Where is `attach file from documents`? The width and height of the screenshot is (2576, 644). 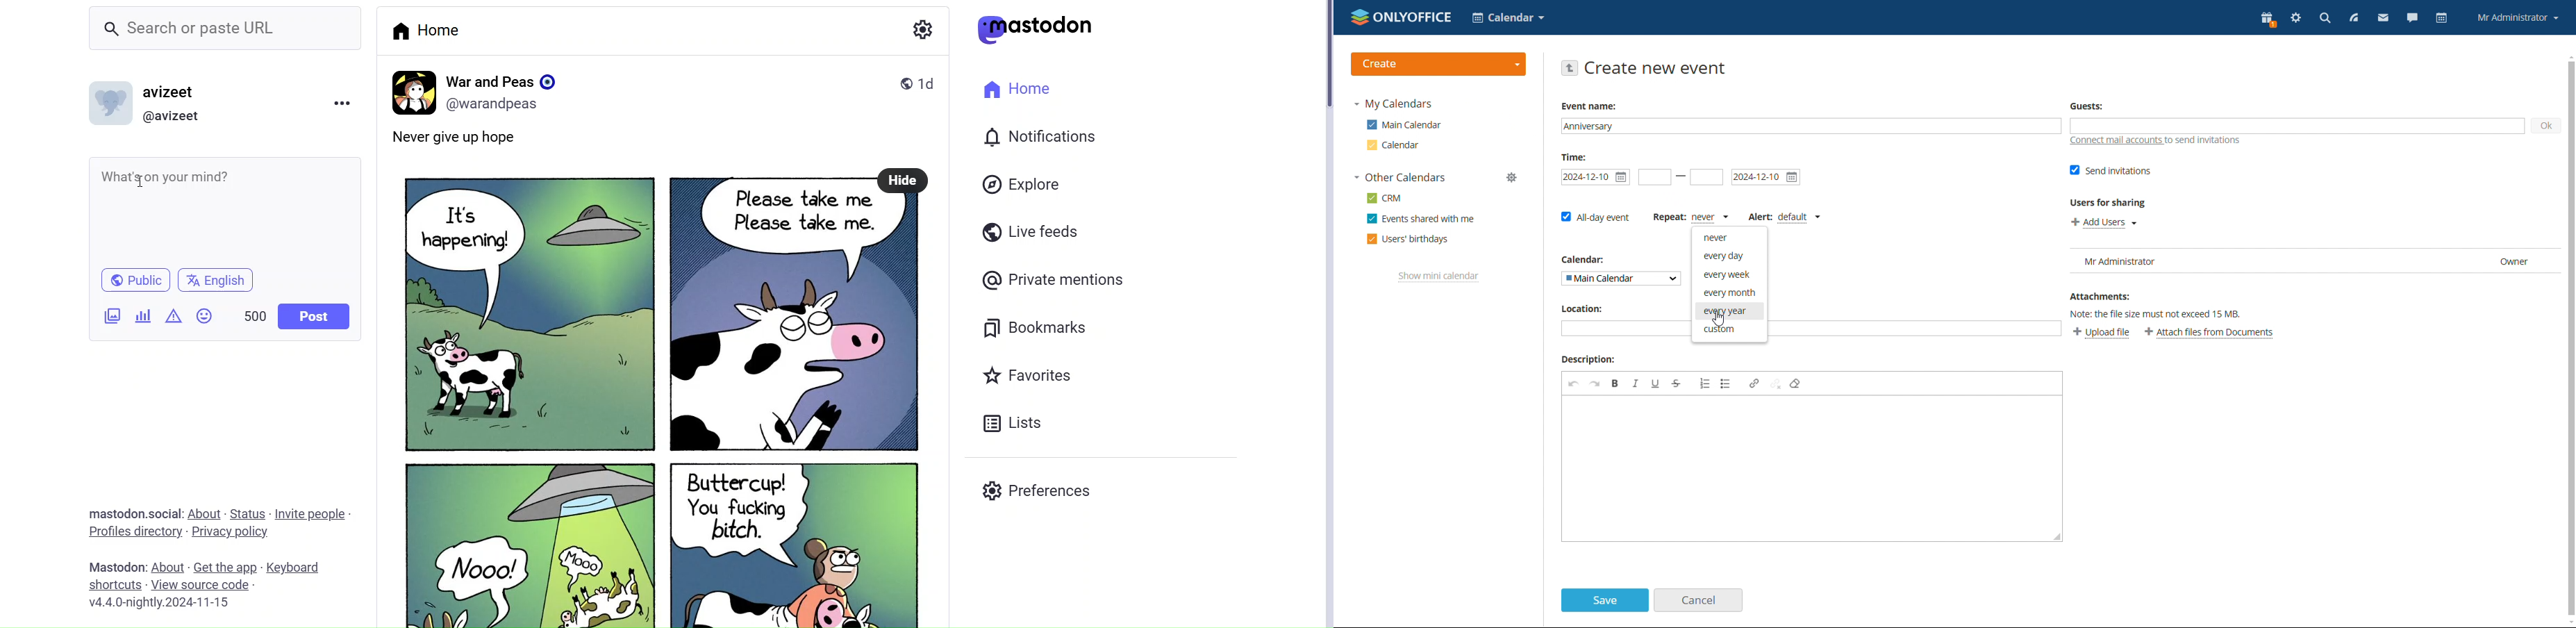
attach file from documents is located at coordinates (2211, 333).